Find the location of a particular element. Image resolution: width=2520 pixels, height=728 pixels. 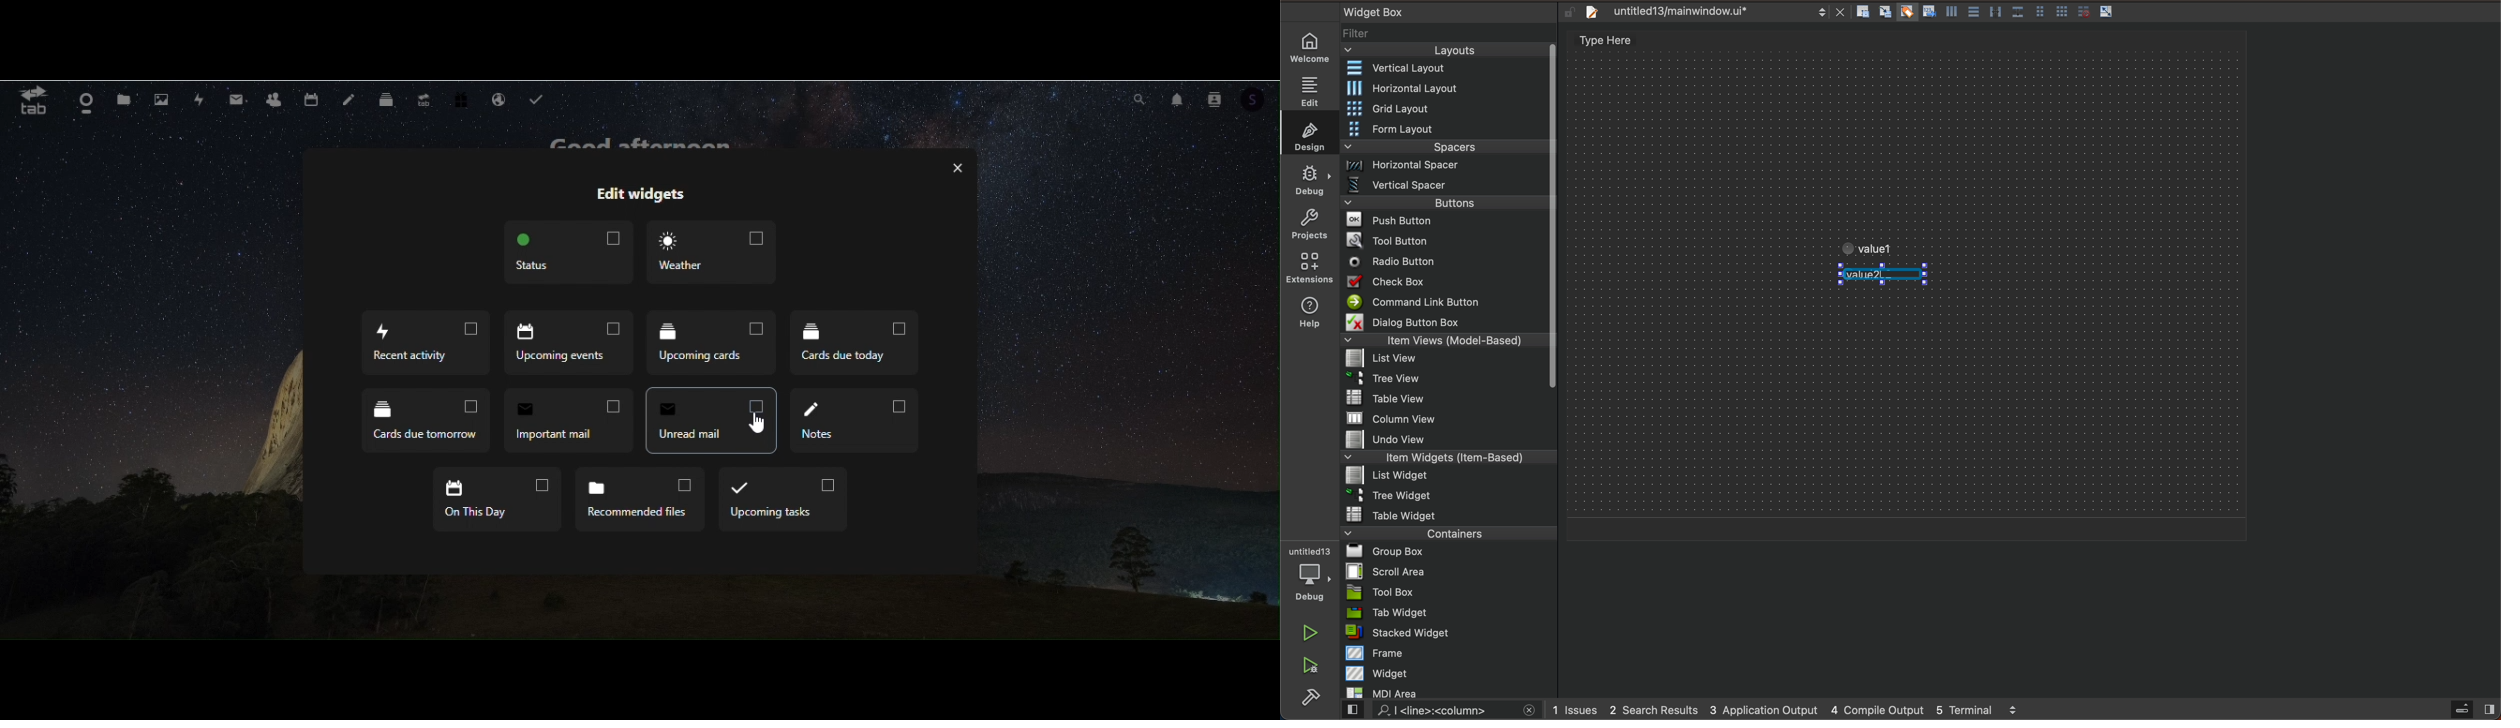

 is located at coordinates (1446, 477).